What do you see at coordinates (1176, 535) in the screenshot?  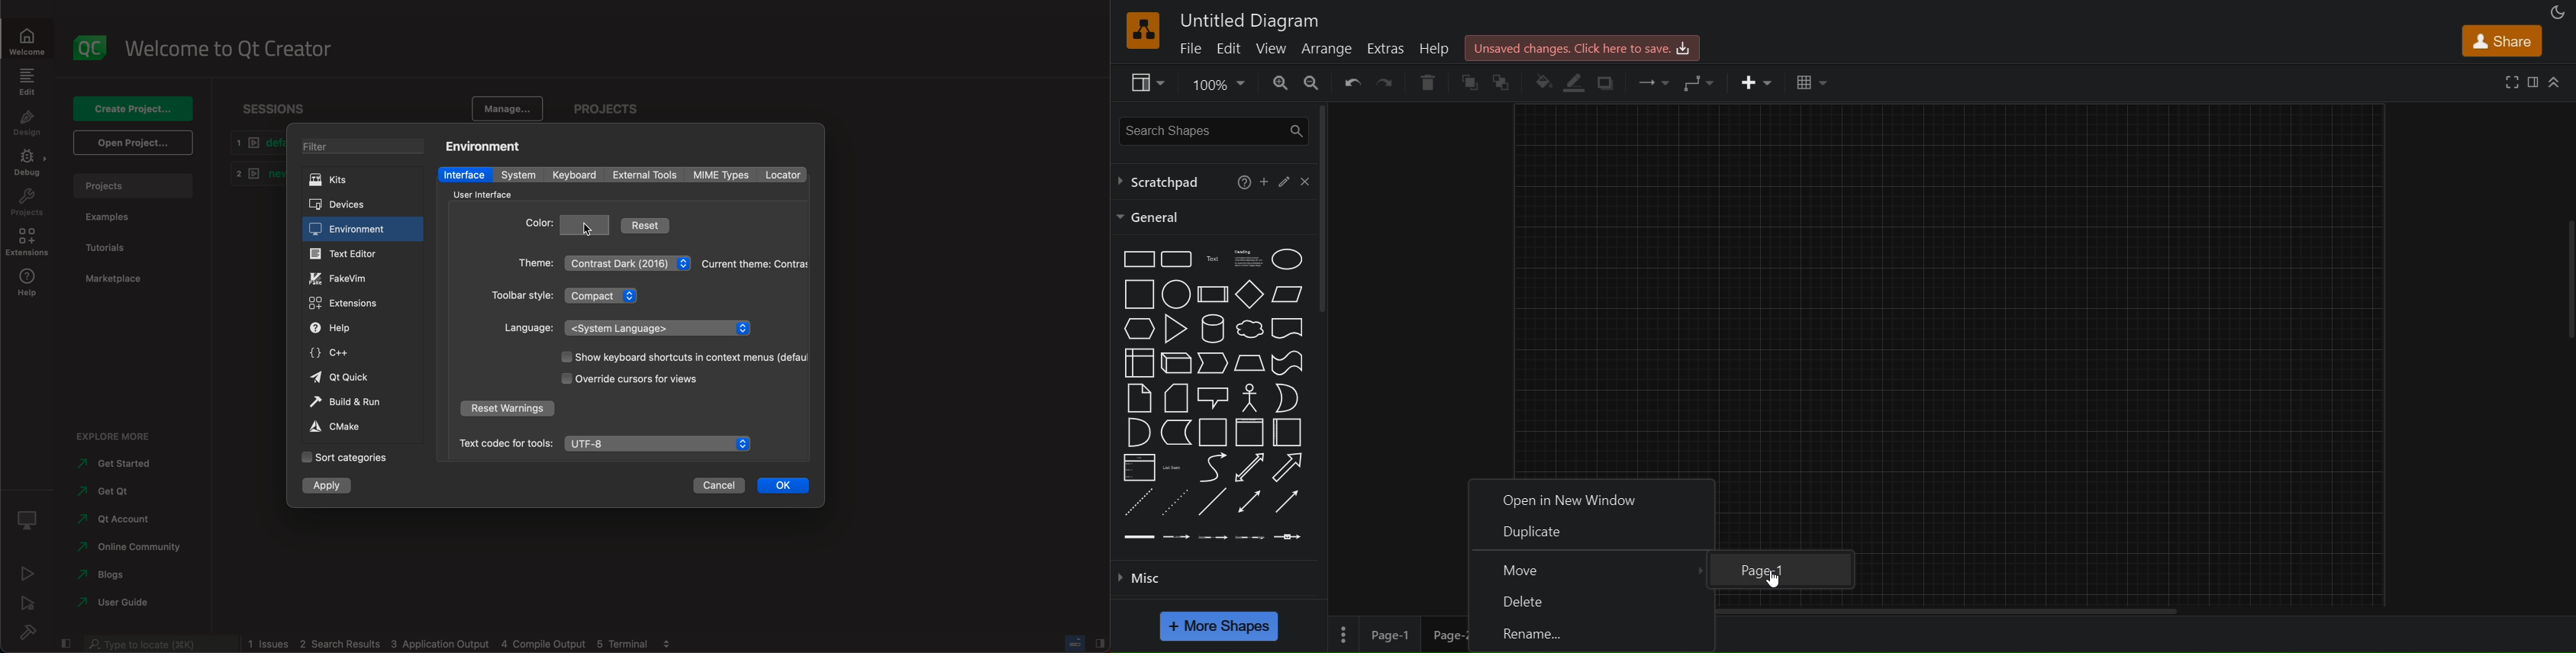 I see `connector with 1 label` at bounding box center [1176, 535].